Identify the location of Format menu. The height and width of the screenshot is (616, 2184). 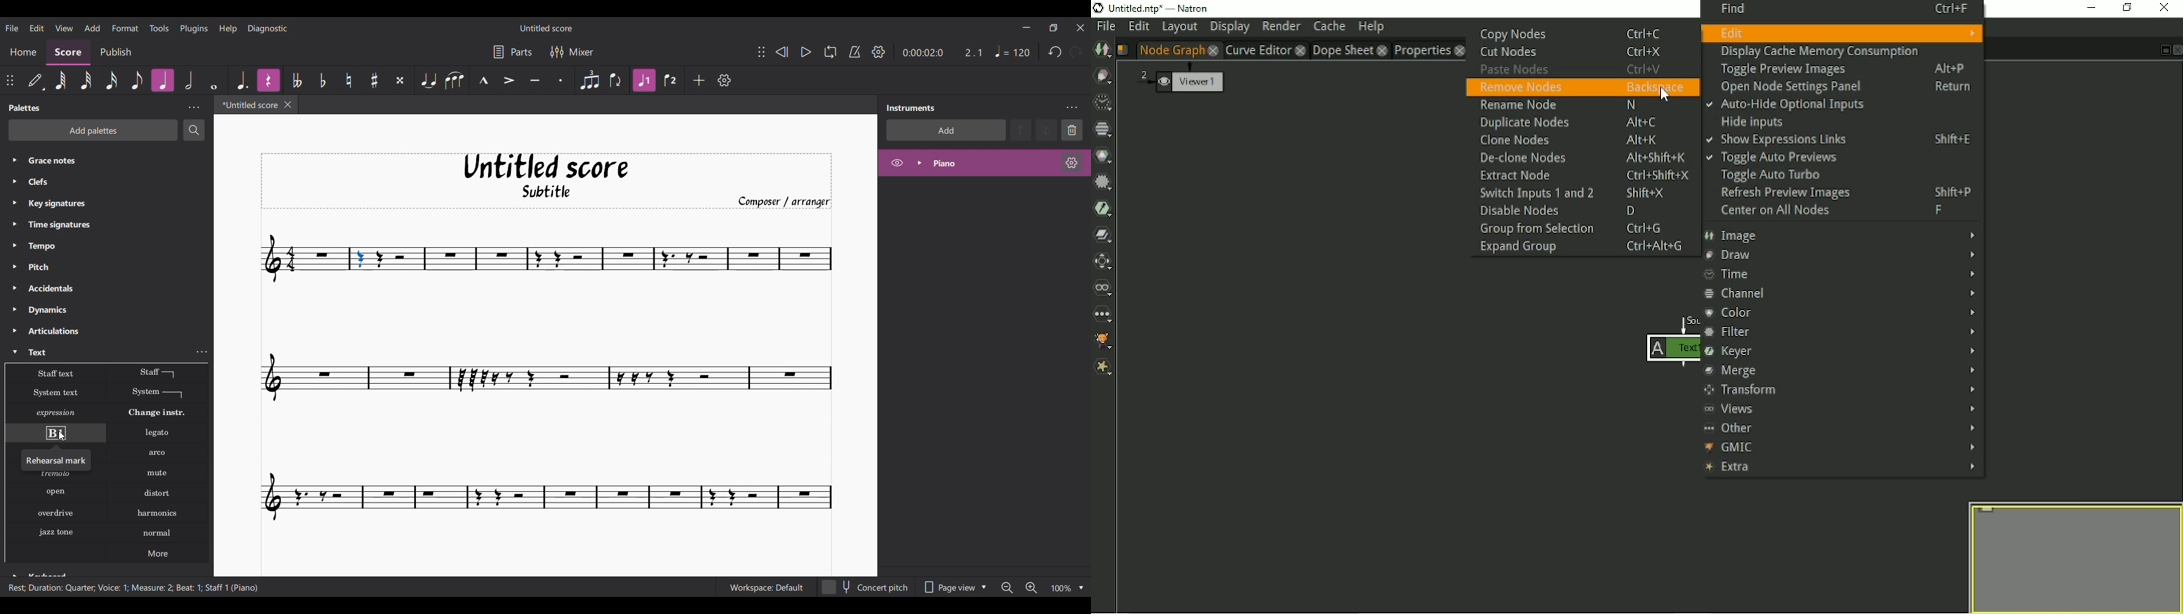
(125, 27).